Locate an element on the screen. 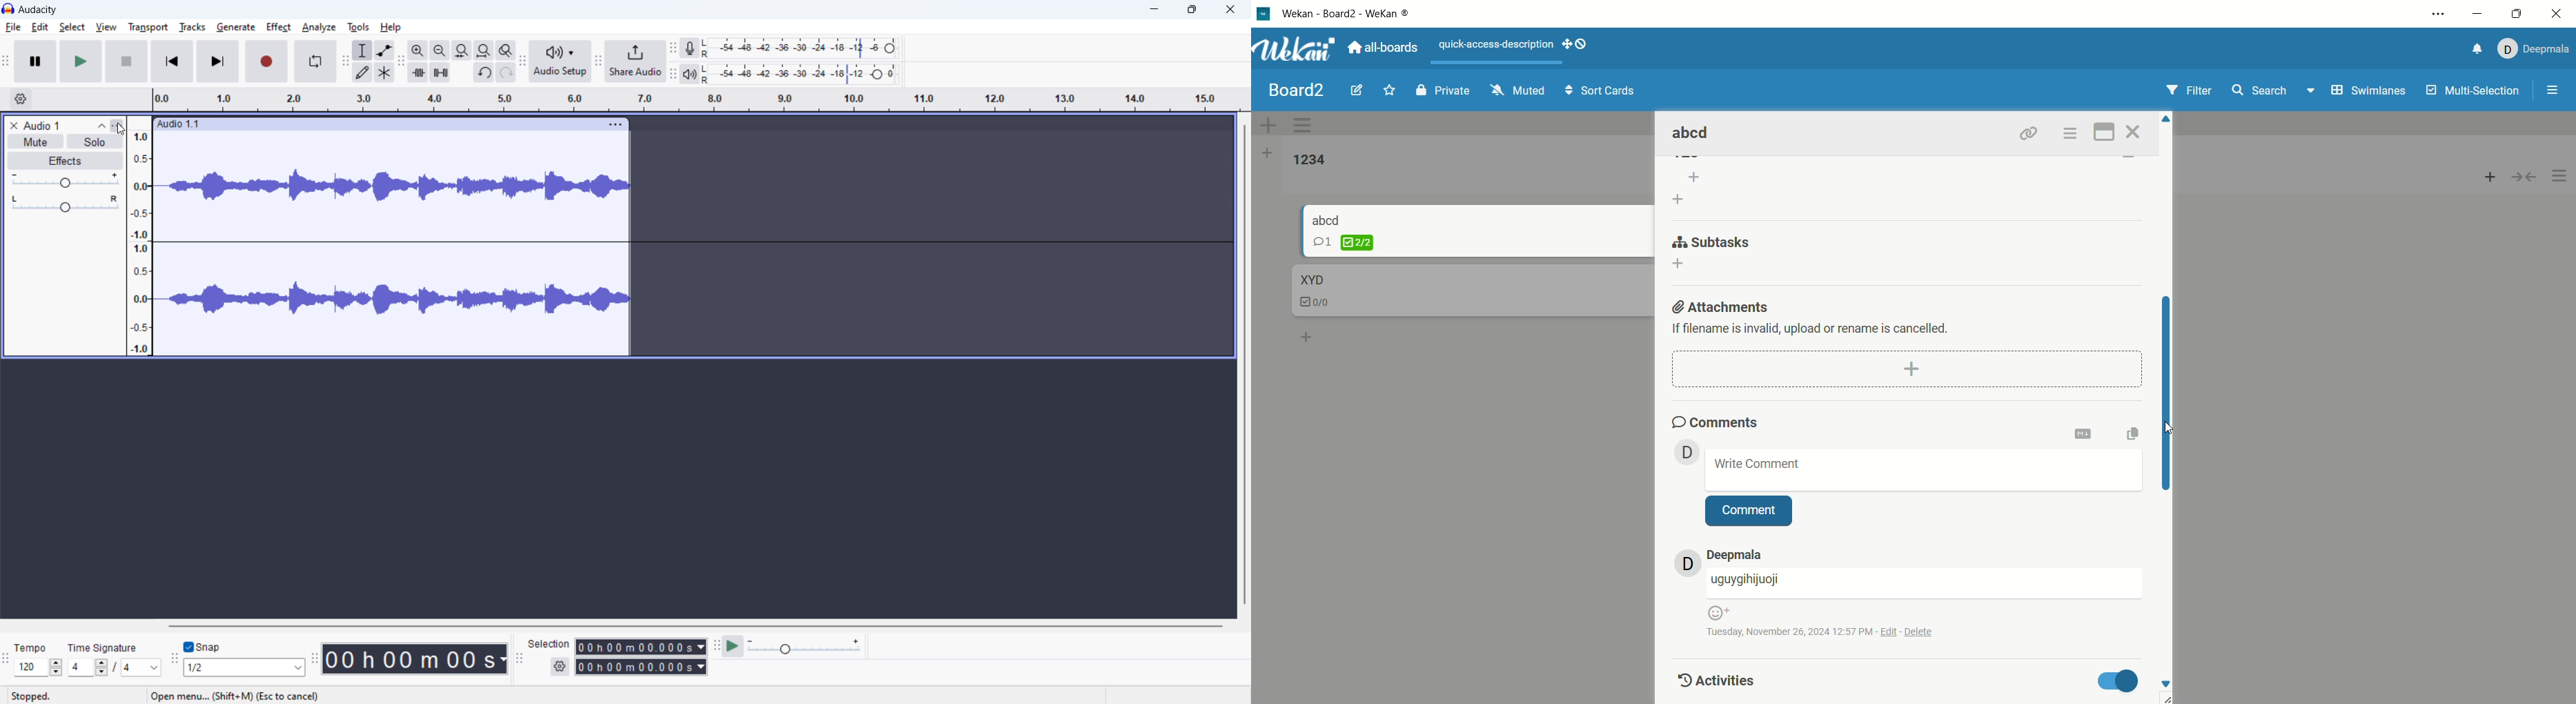 Image resolution: width=2576 pixels, height=728 pixels. recording level is located at coordinates (802, 48).